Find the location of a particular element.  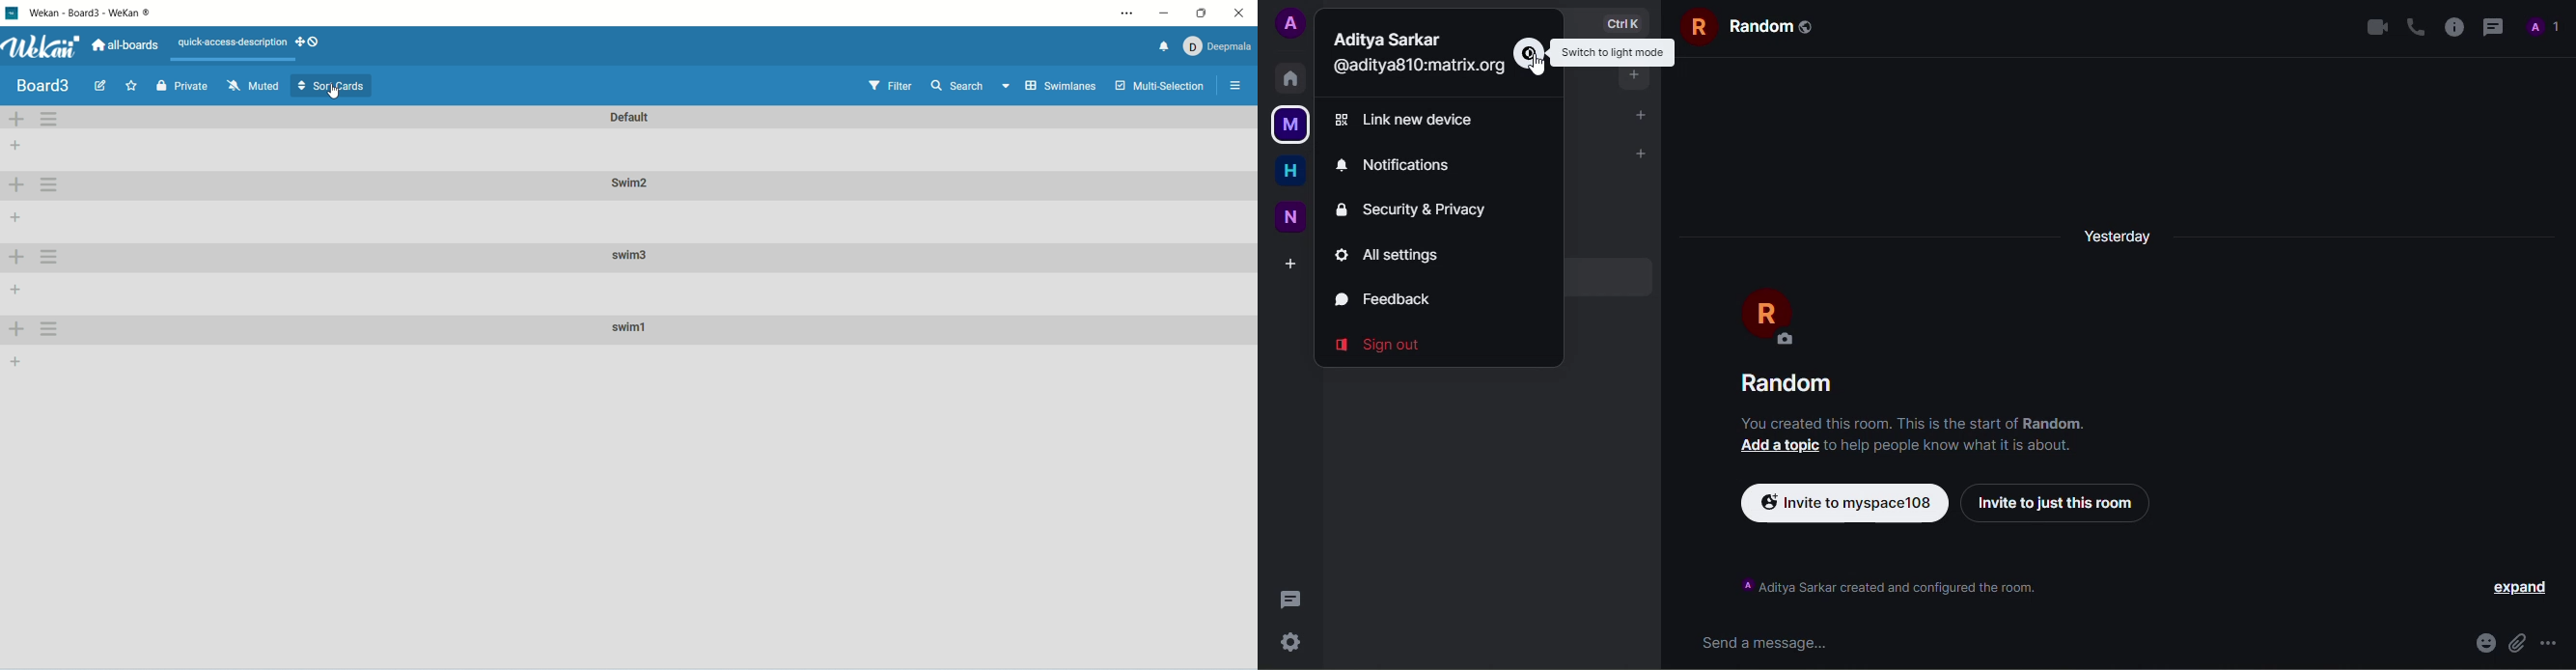

filter is located at coordinates (892, 88).